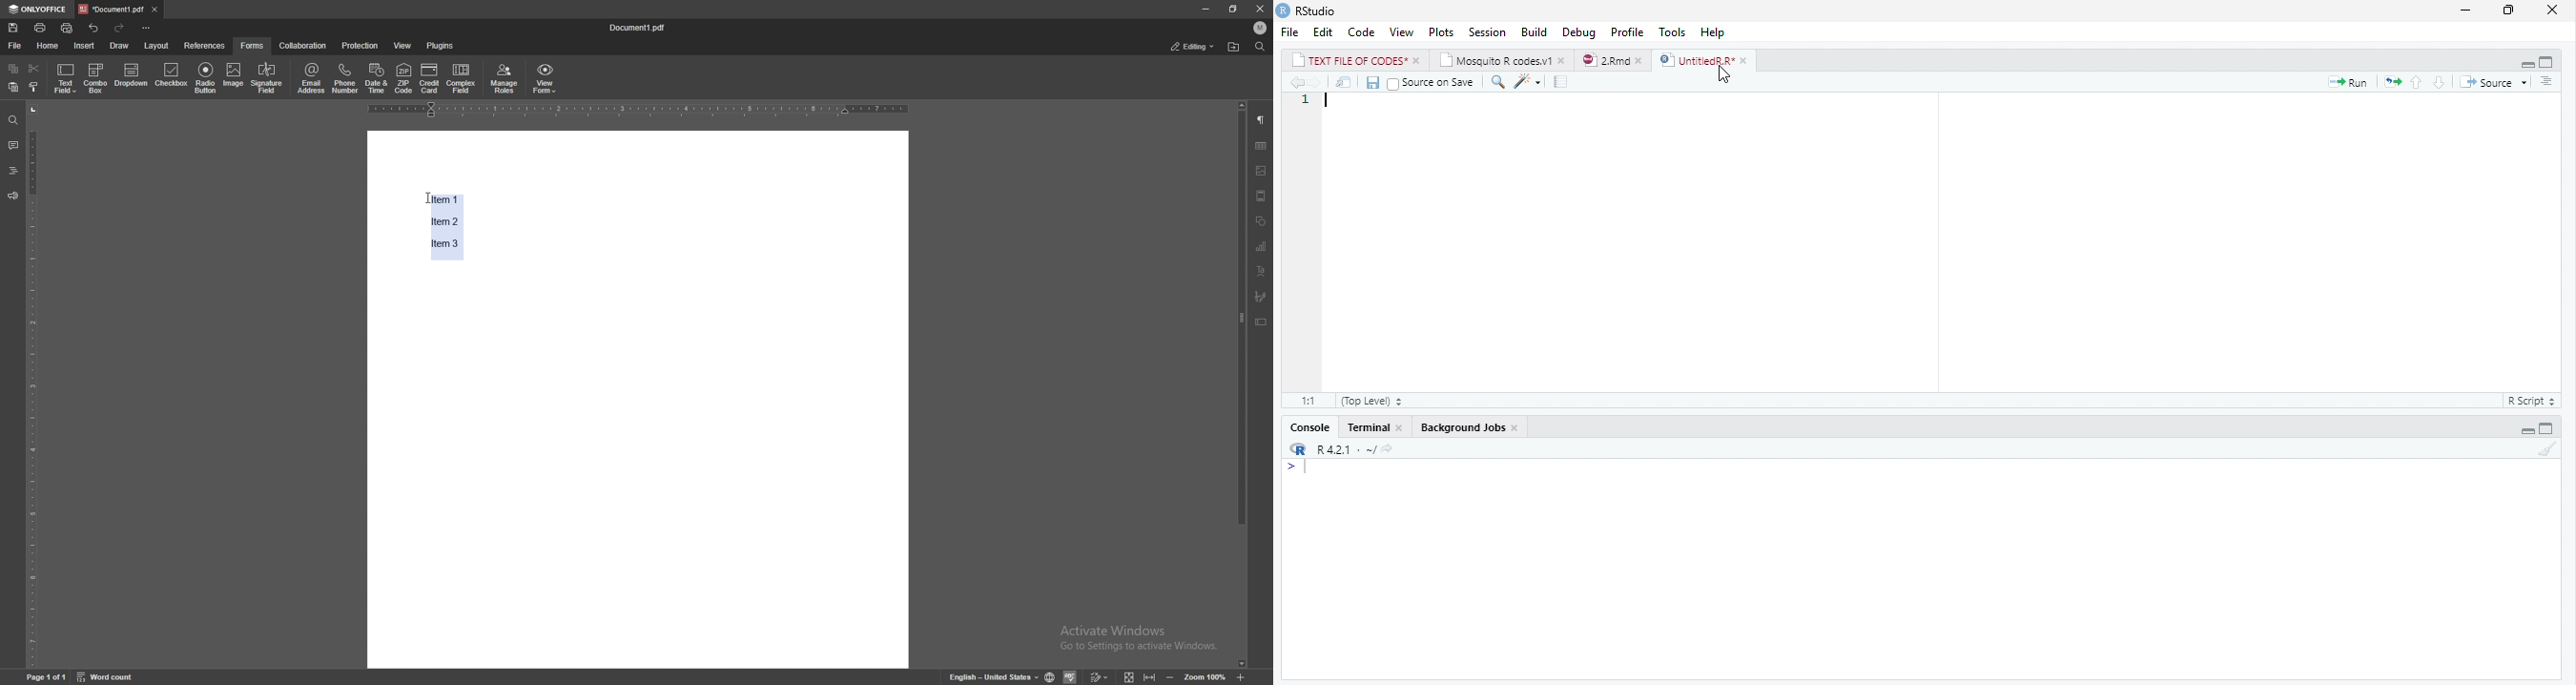  Describe the element at coordinates (1643, 61) in the screenshot. I see `close` at that location.